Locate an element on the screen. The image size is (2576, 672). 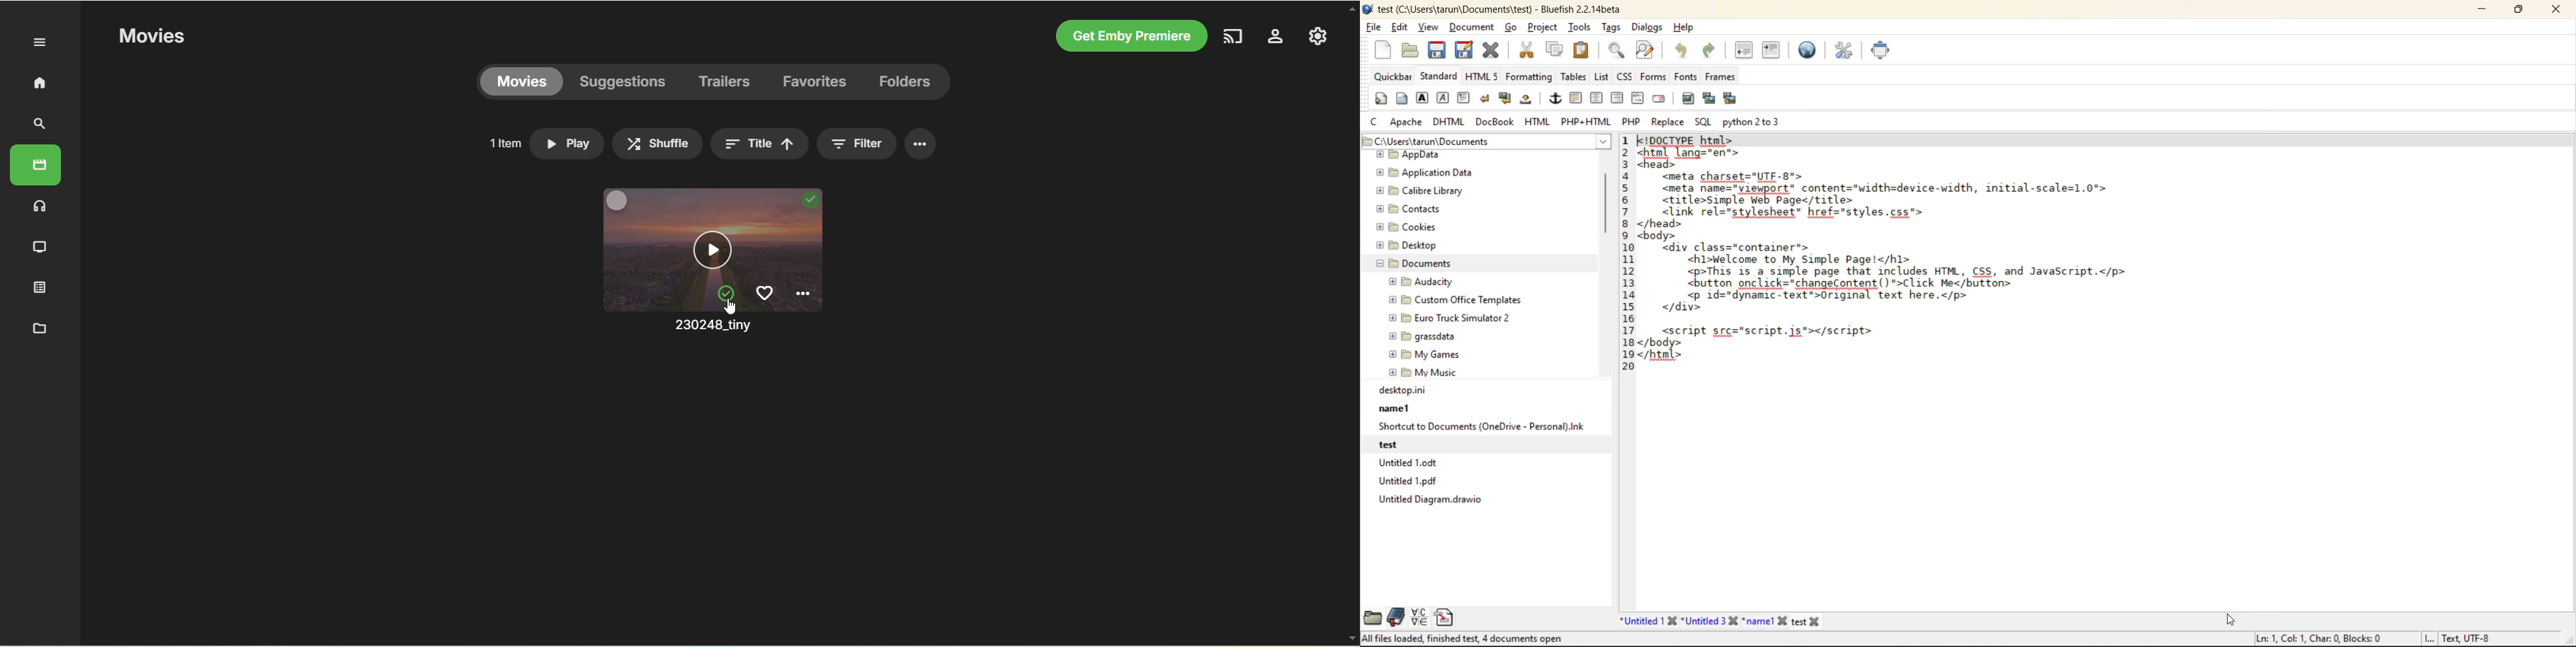
emphasis is located at coordinates (1443, 98).